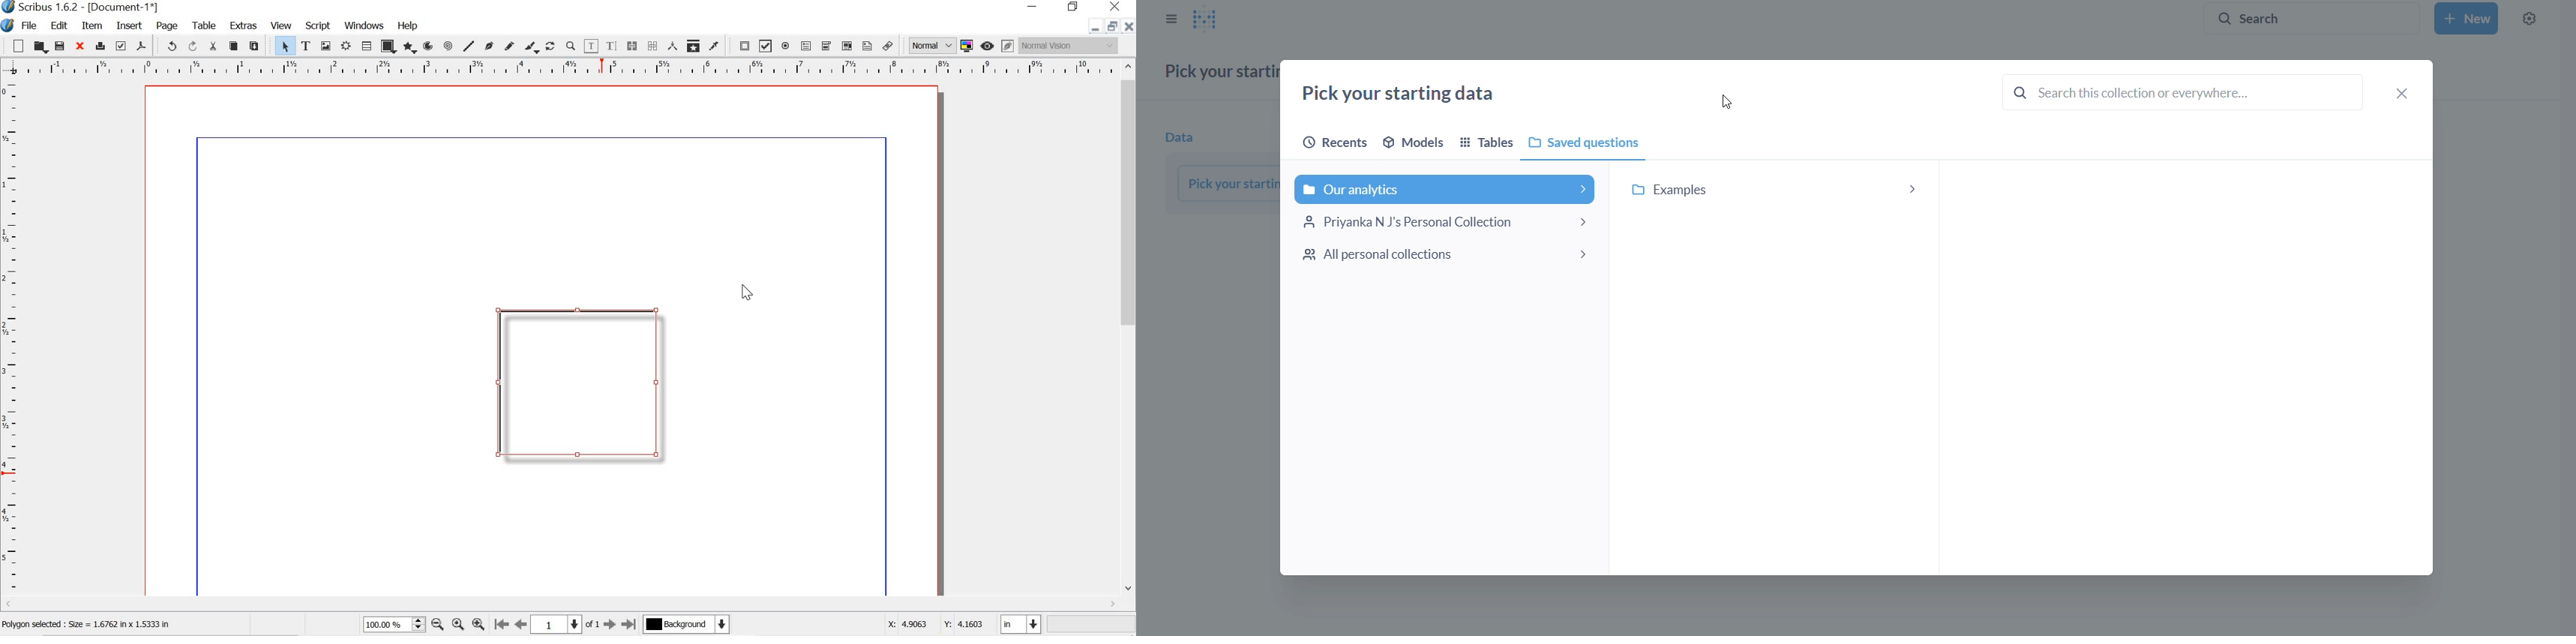 The image size is (2576, 644). What do you see at coordinates (632, 46) in the screenshot?
I see `link text frame` at bounding box center [632, 46].